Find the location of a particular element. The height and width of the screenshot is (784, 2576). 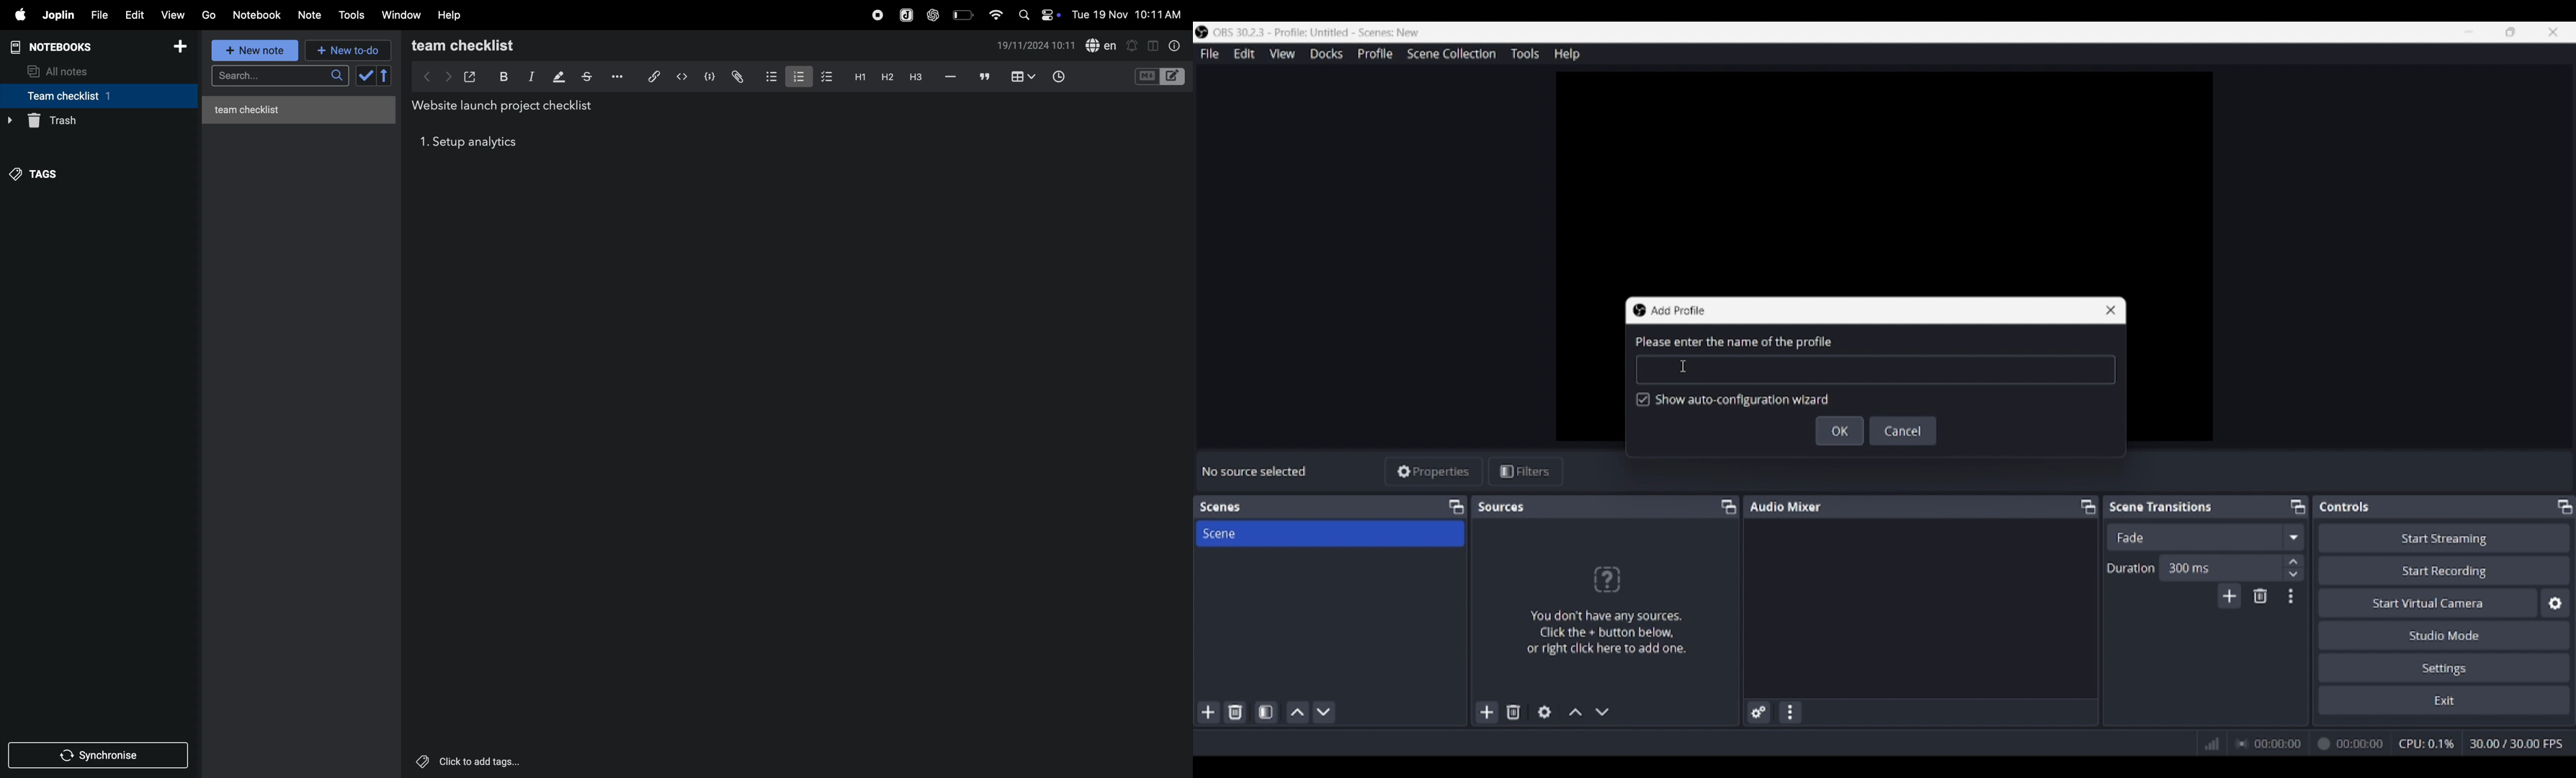

Add source is located at coordinates (1488, 712).